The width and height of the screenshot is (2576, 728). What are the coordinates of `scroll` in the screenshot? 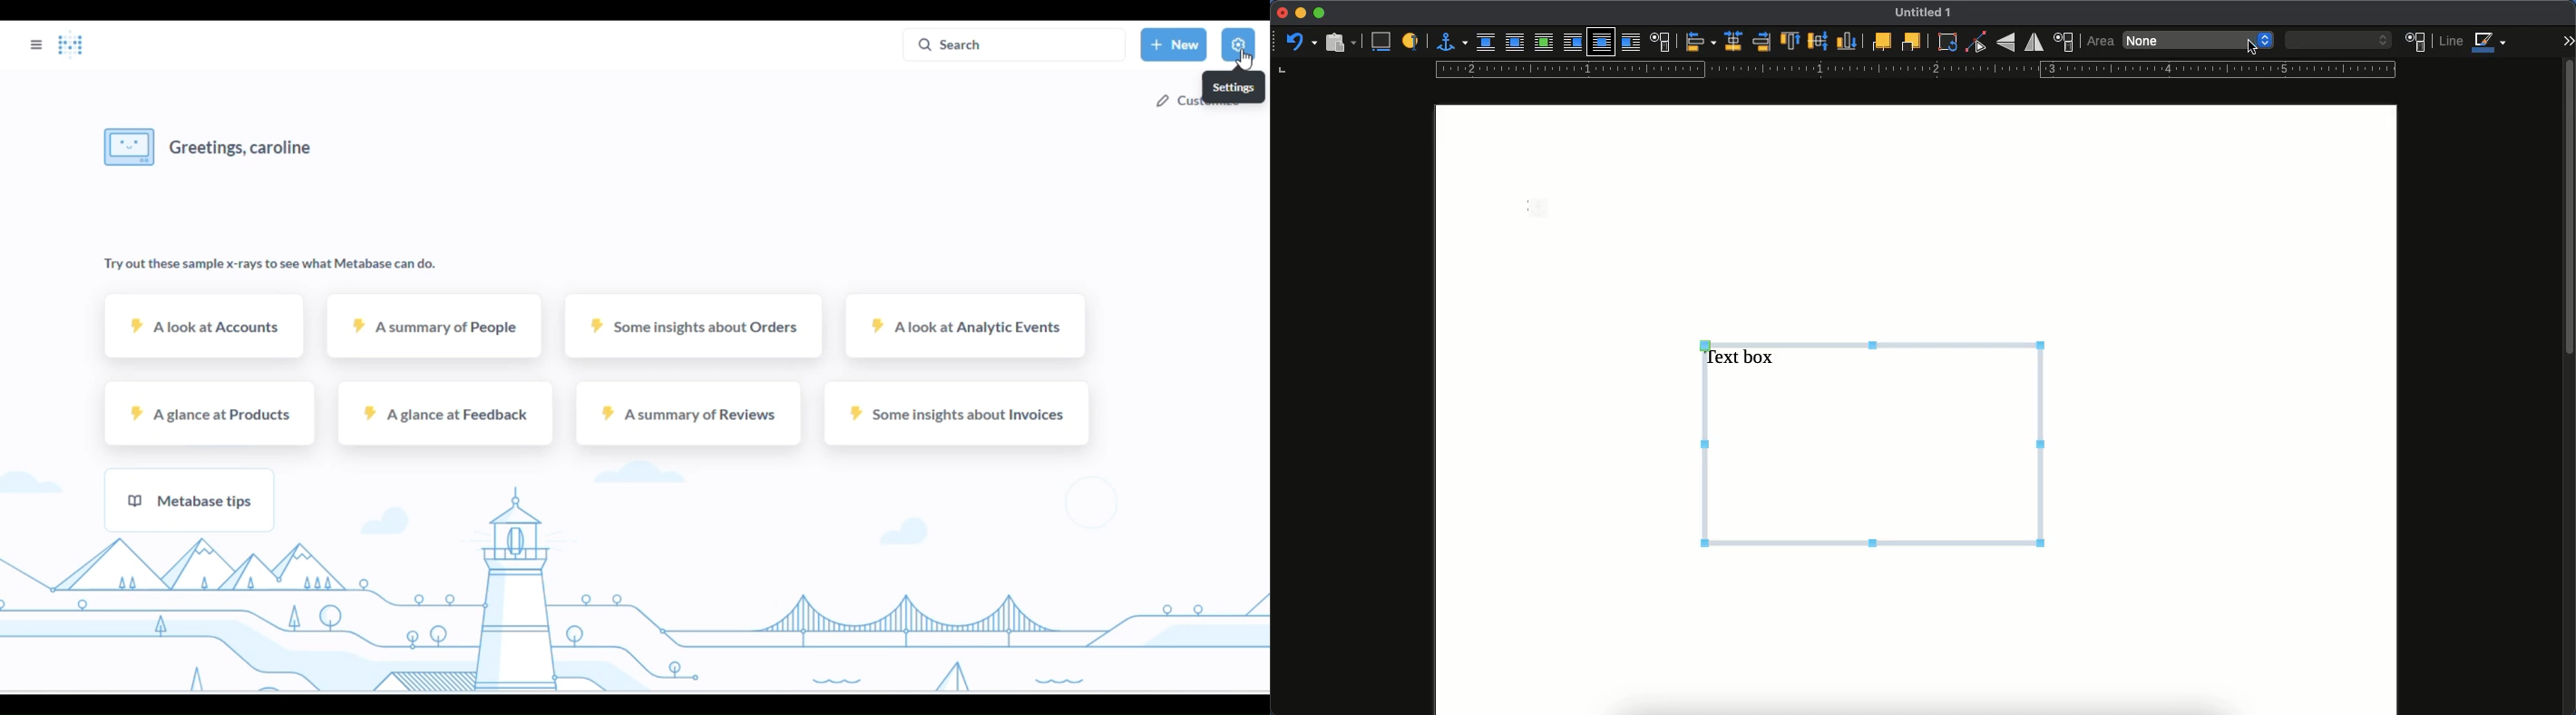 It's located at (2568, 385).